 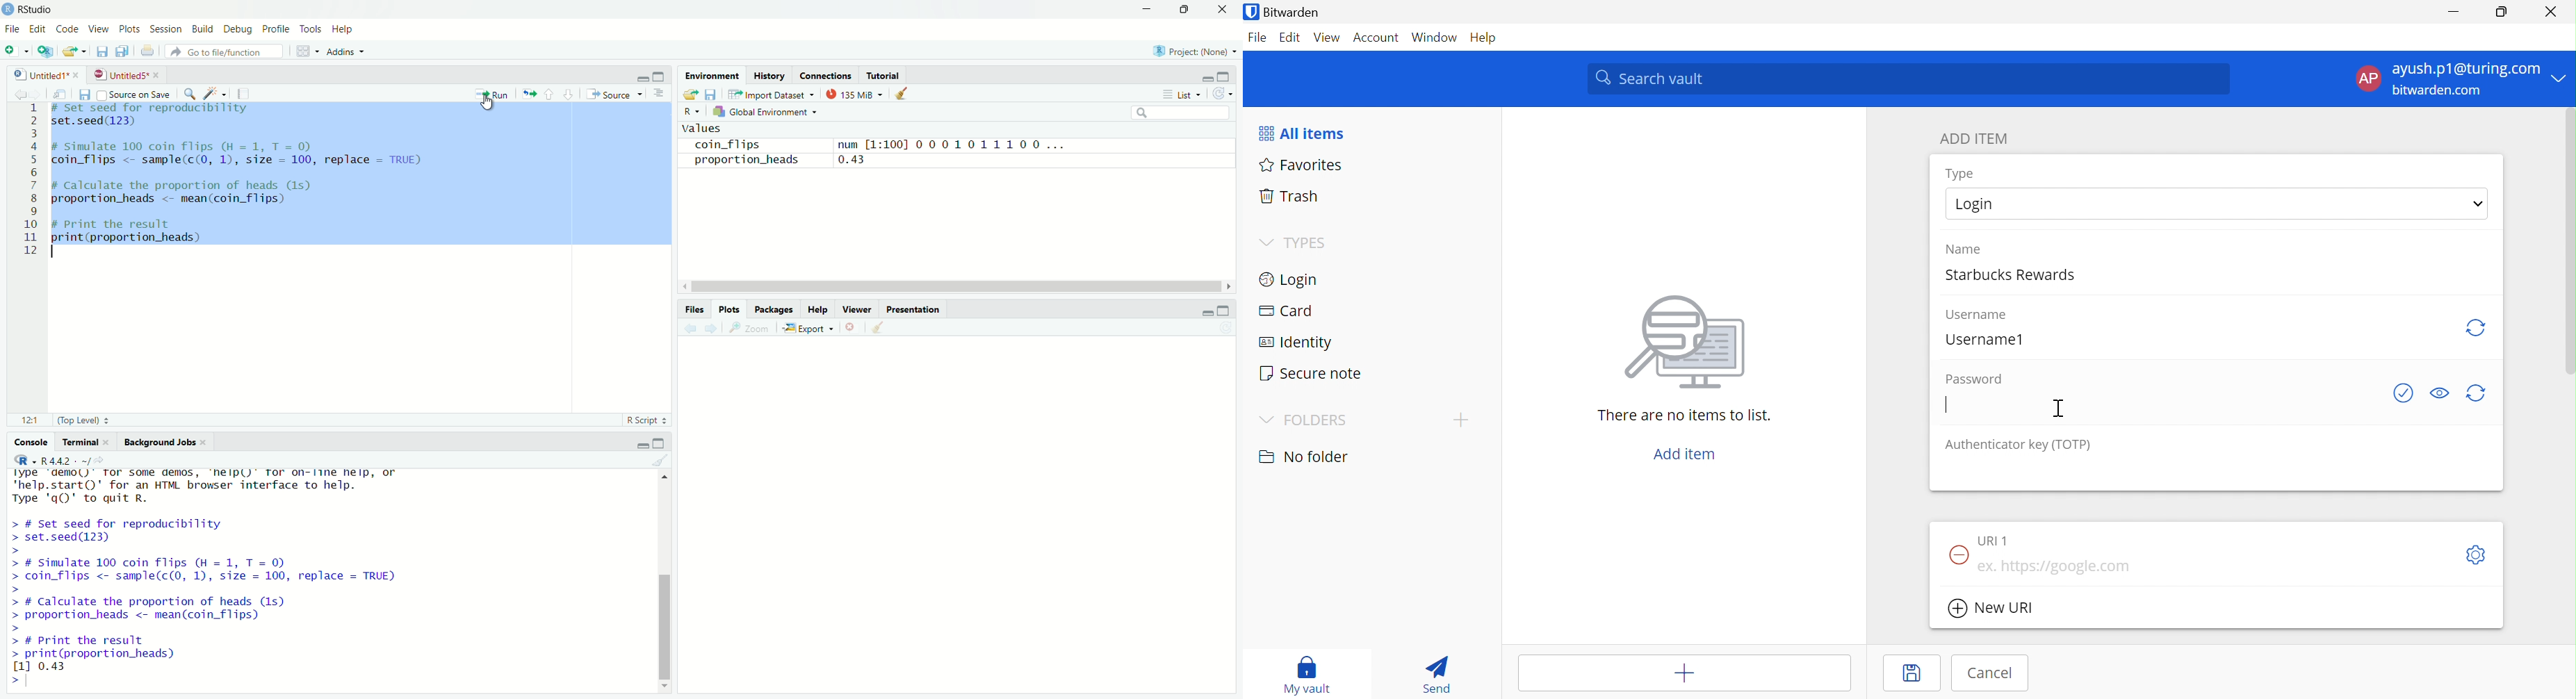 What do you see at coordinates (8, 10) in the screenshot?
I see `logo` at bounding box center [8, 10].